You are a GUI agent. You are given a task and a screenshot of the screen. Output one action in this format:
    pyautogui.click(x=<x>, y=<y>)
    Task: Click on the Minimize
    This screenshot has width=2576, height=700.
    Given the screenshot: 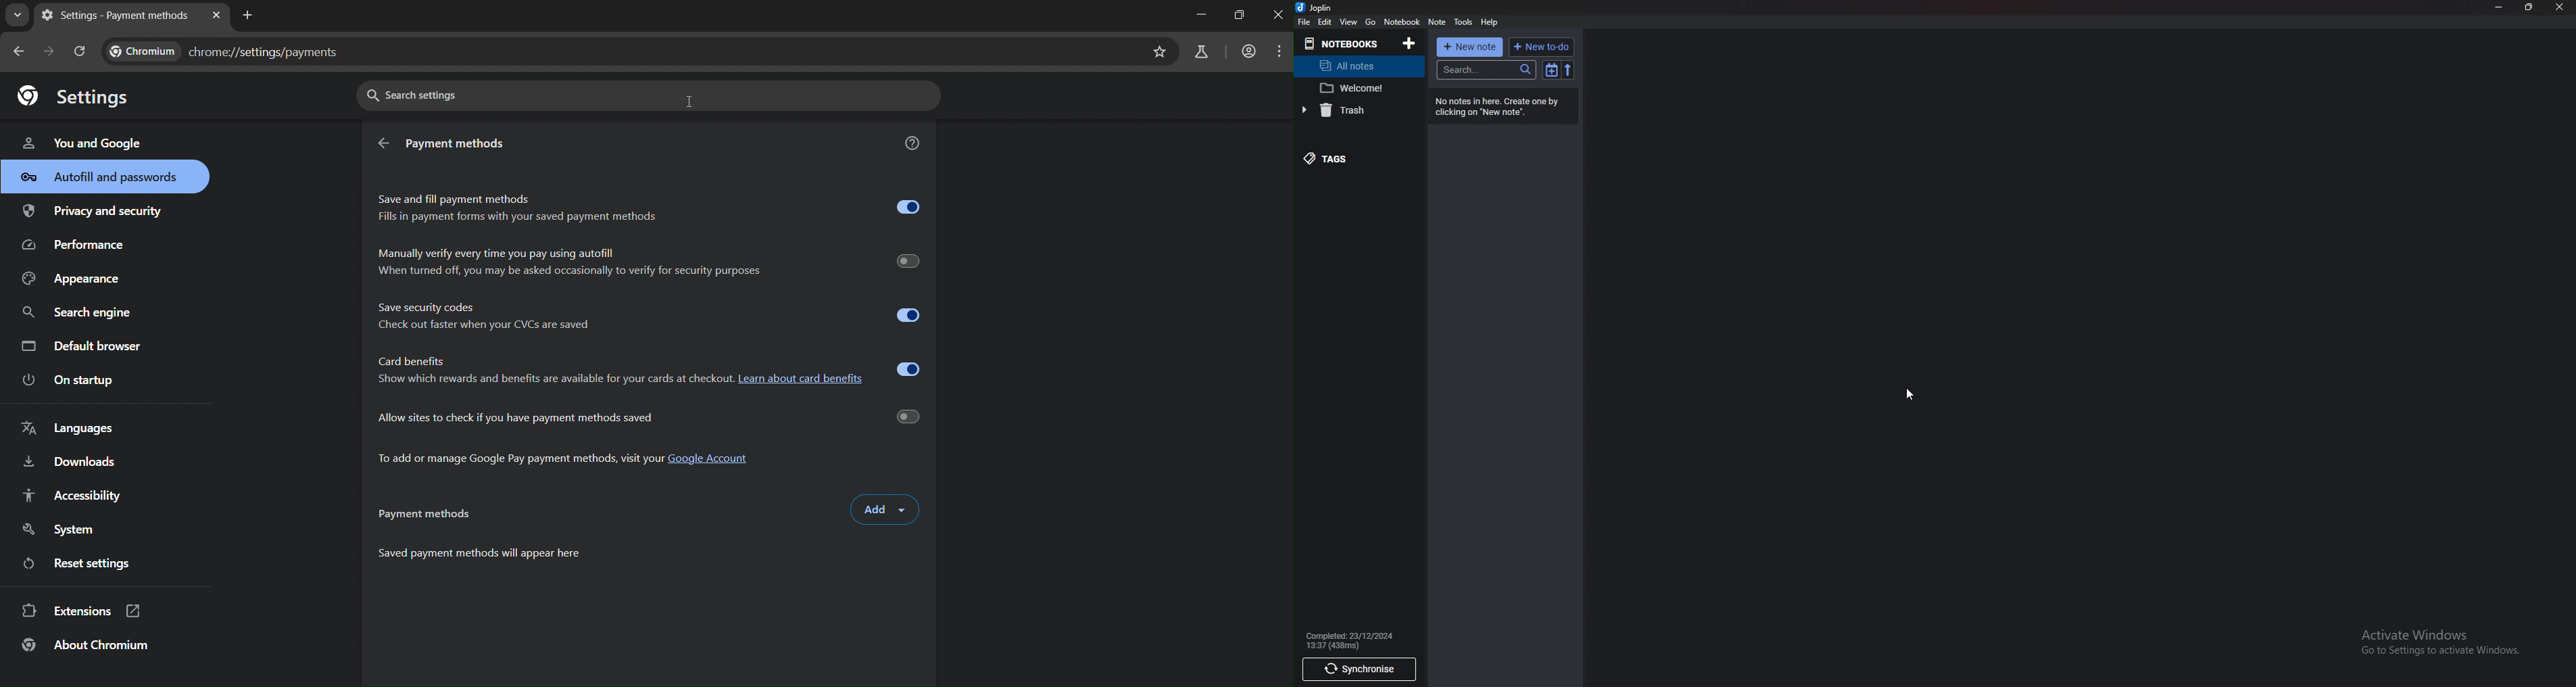 What is the action you would take?
    pyautogui.click(x=2499, y=9)
    